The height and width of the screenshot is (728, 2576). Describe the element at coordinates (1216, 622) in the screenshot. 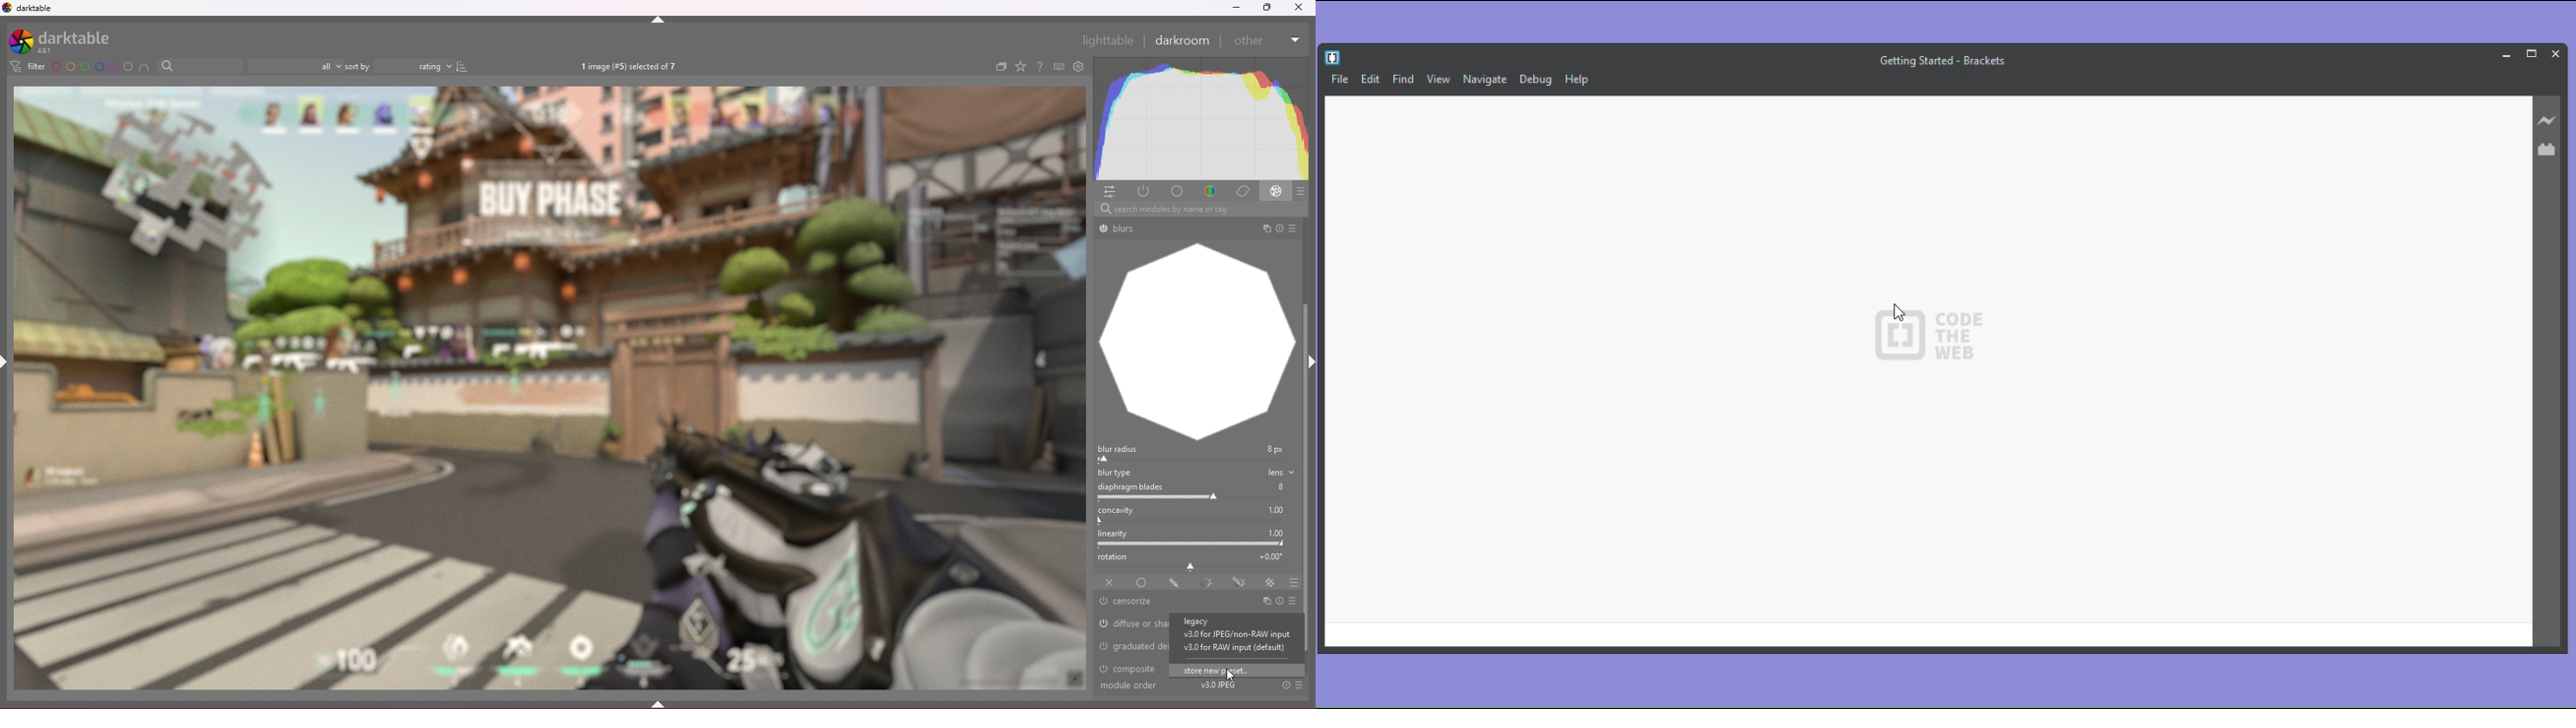

I see `legacy` at that location.